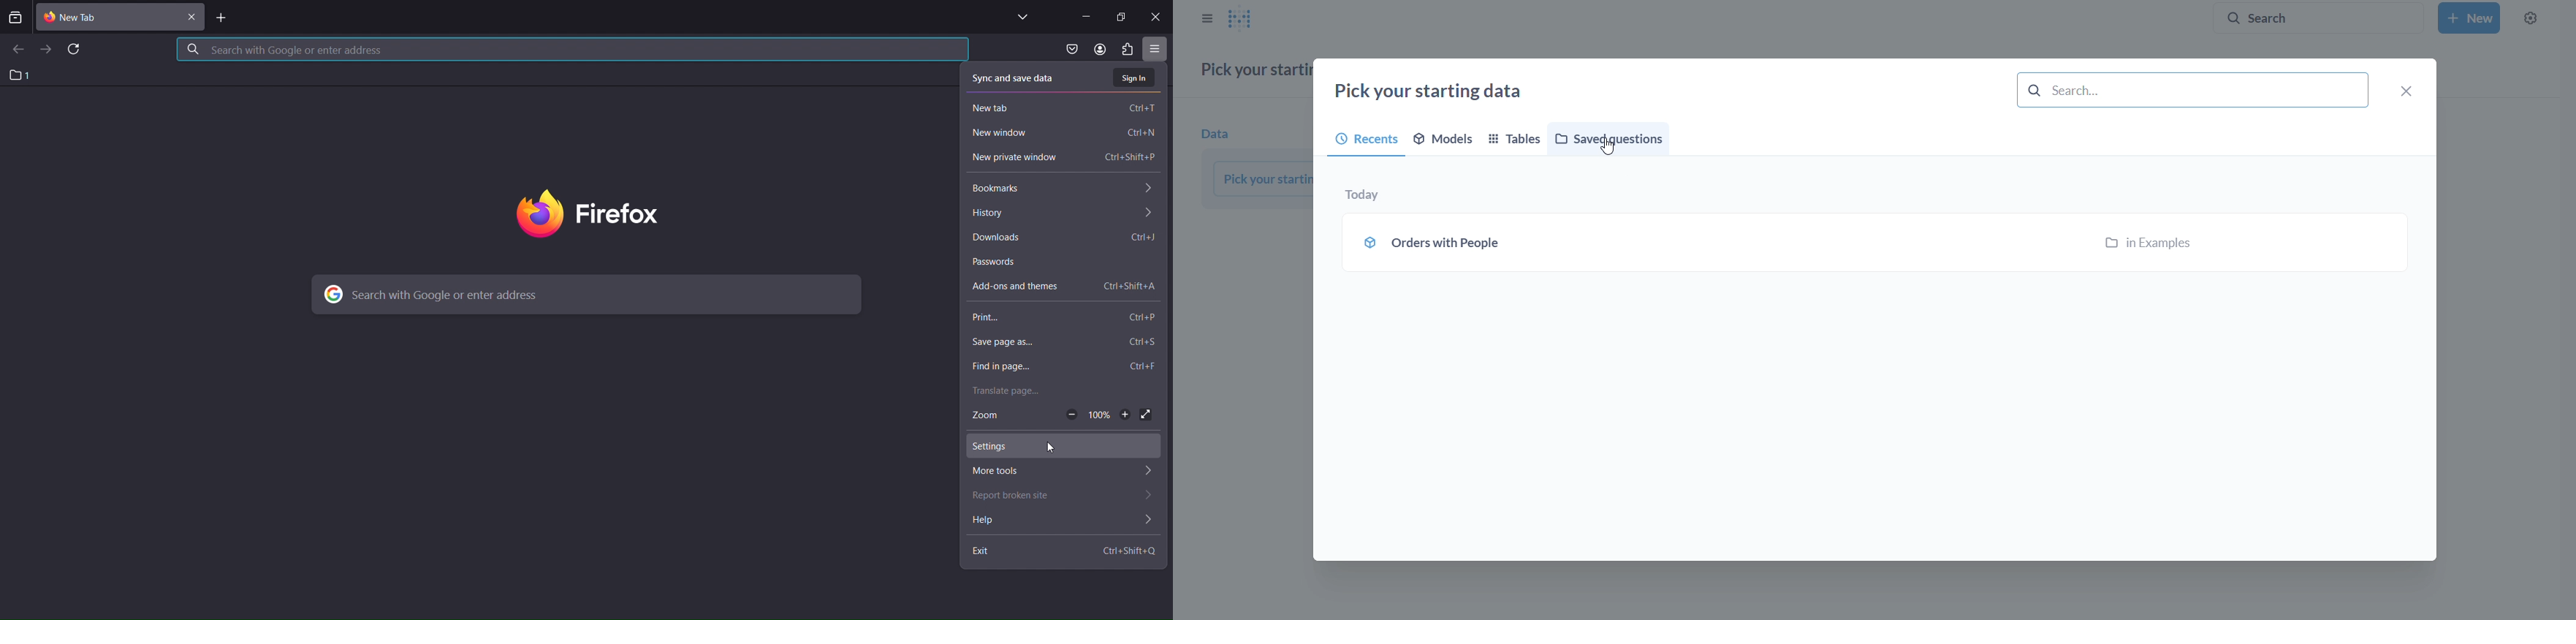 This screenshot has height=644, width=2576. Describe the element at coordinates (1138, 78) in the screenshot. I see `sign in` at that location.